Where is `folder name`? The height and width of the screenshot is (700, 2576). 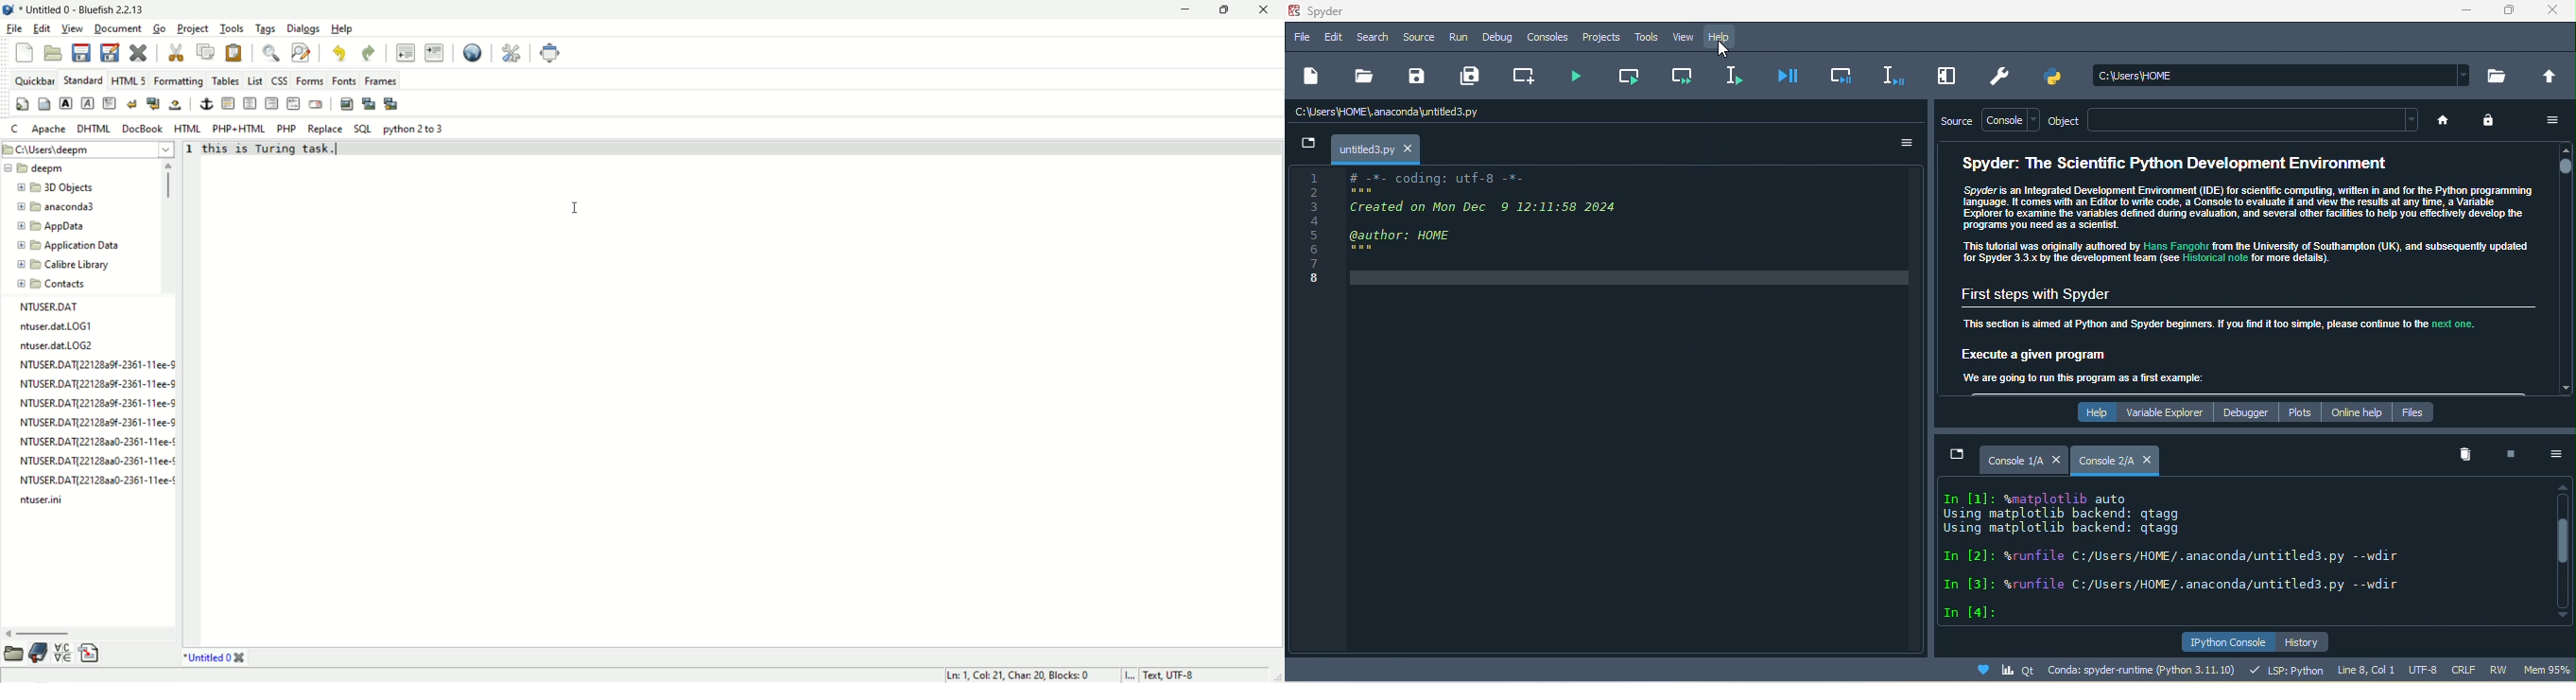 folder name is located at coordinates (59, 227).